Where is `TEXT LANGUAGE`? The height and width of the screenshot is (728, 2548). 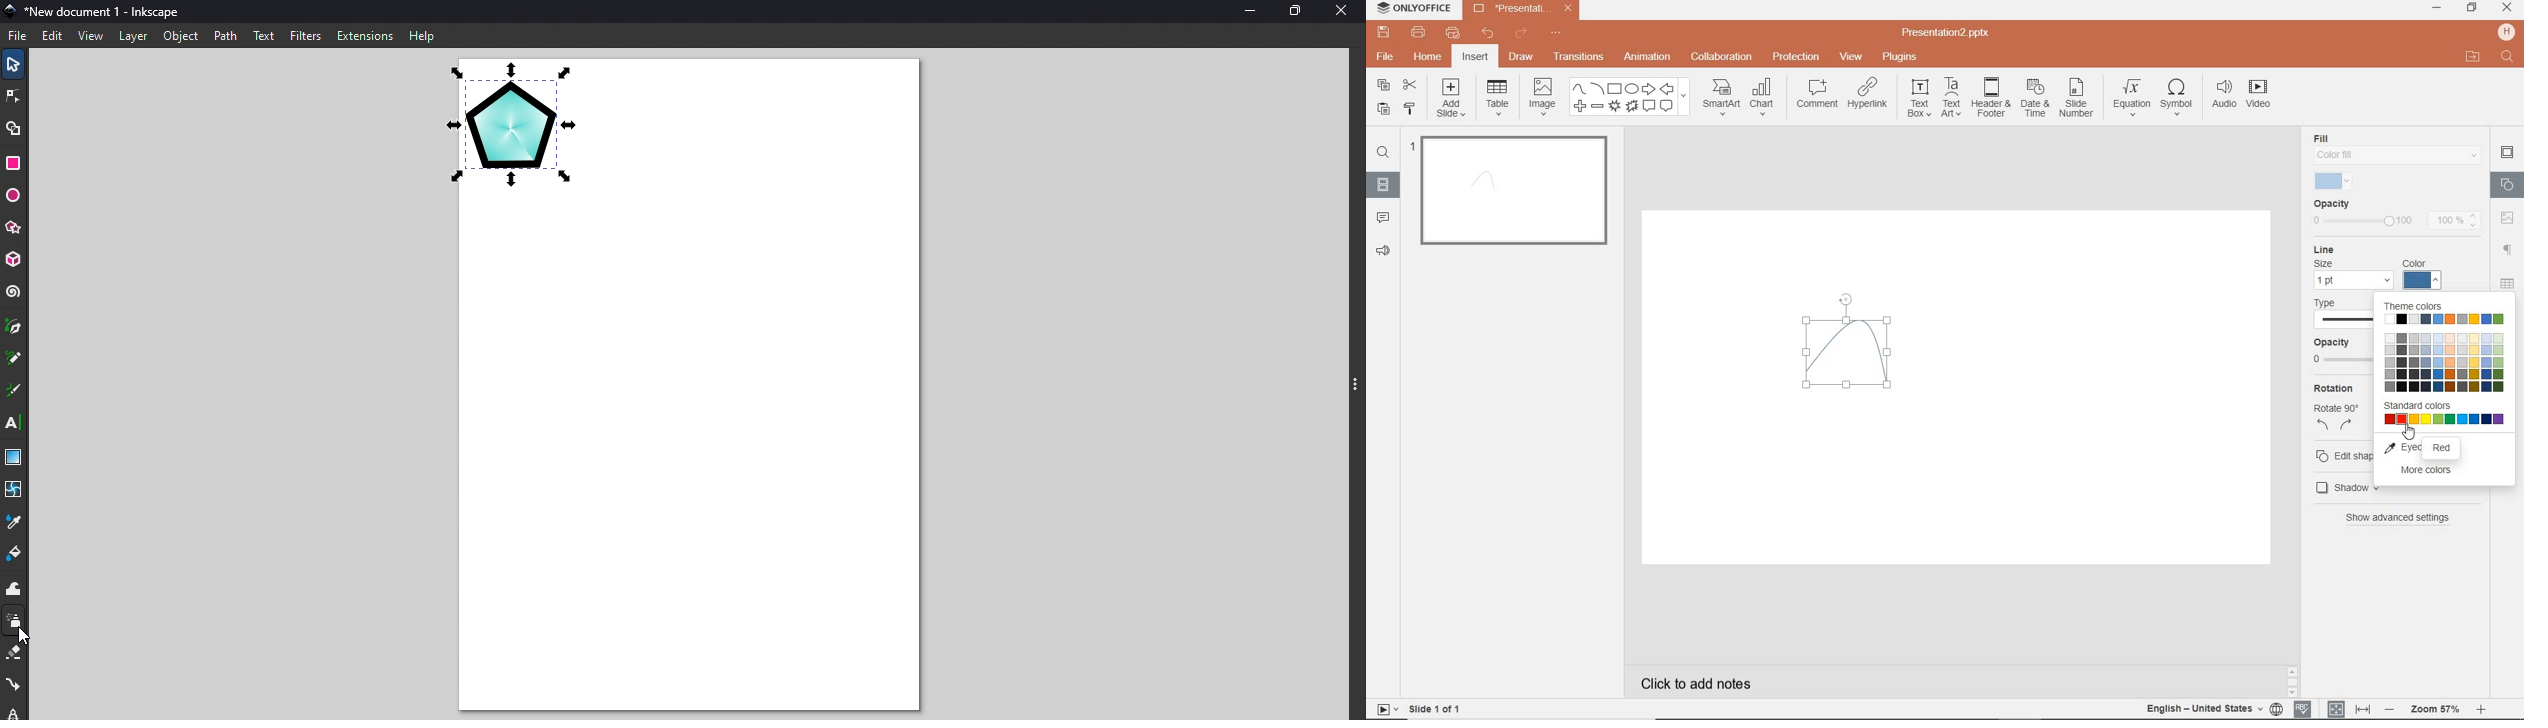 TEXT LANGUAGE is located at coordinates (2214, 707).